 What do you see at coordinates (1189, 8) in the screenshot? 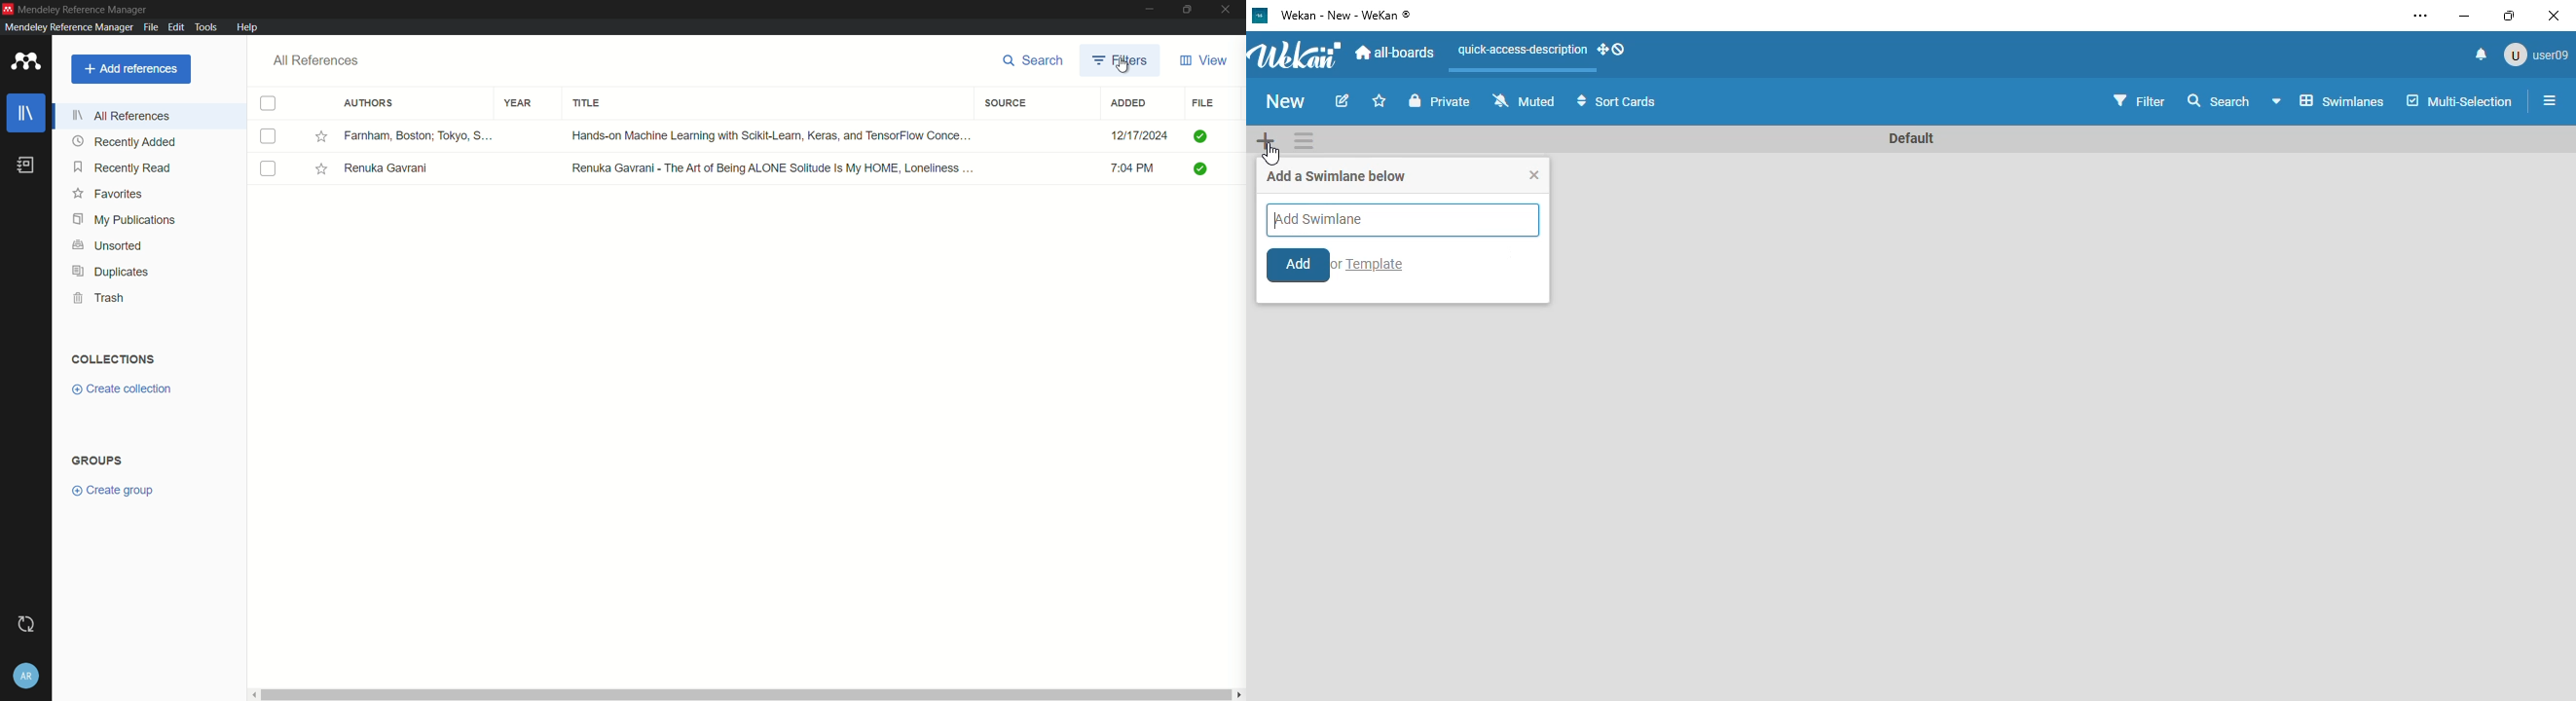
I see `maximize` at bounding box center [1189, 8].